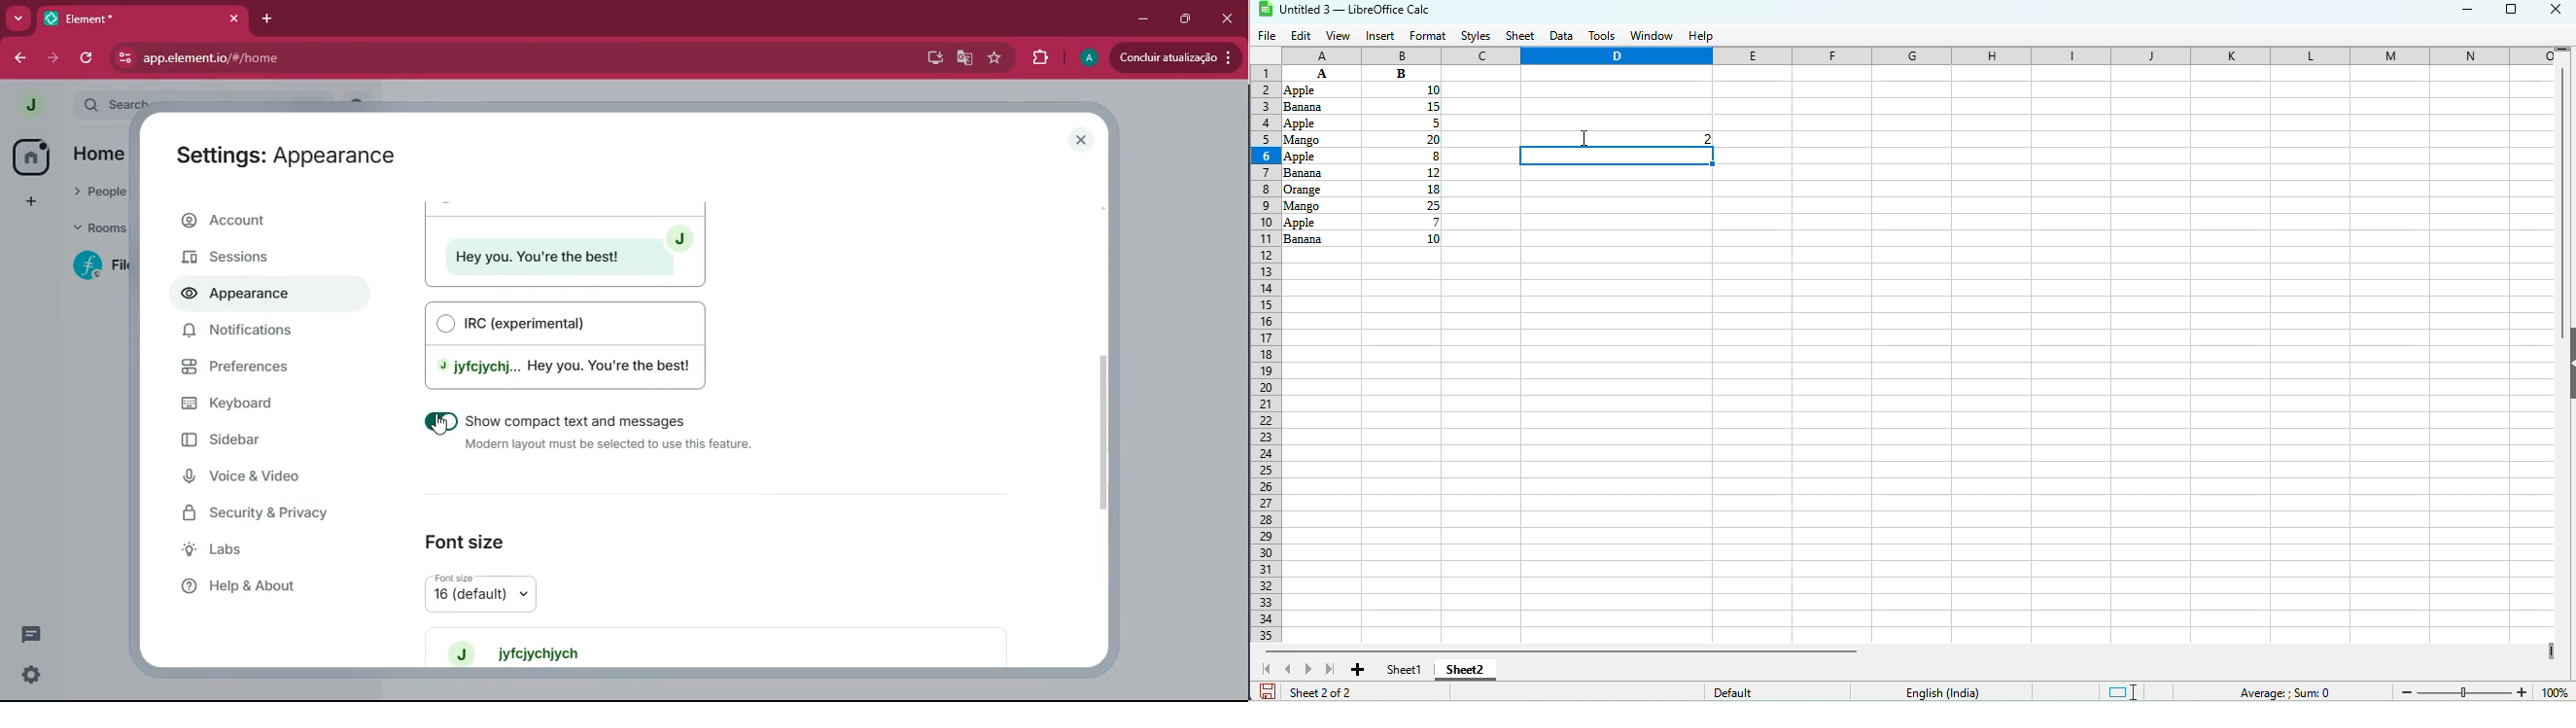 The width and height of the screenshot is (2576, 728). Describe the element at coordinates (1653, 36) in the screenshot. I see `window` at that location.